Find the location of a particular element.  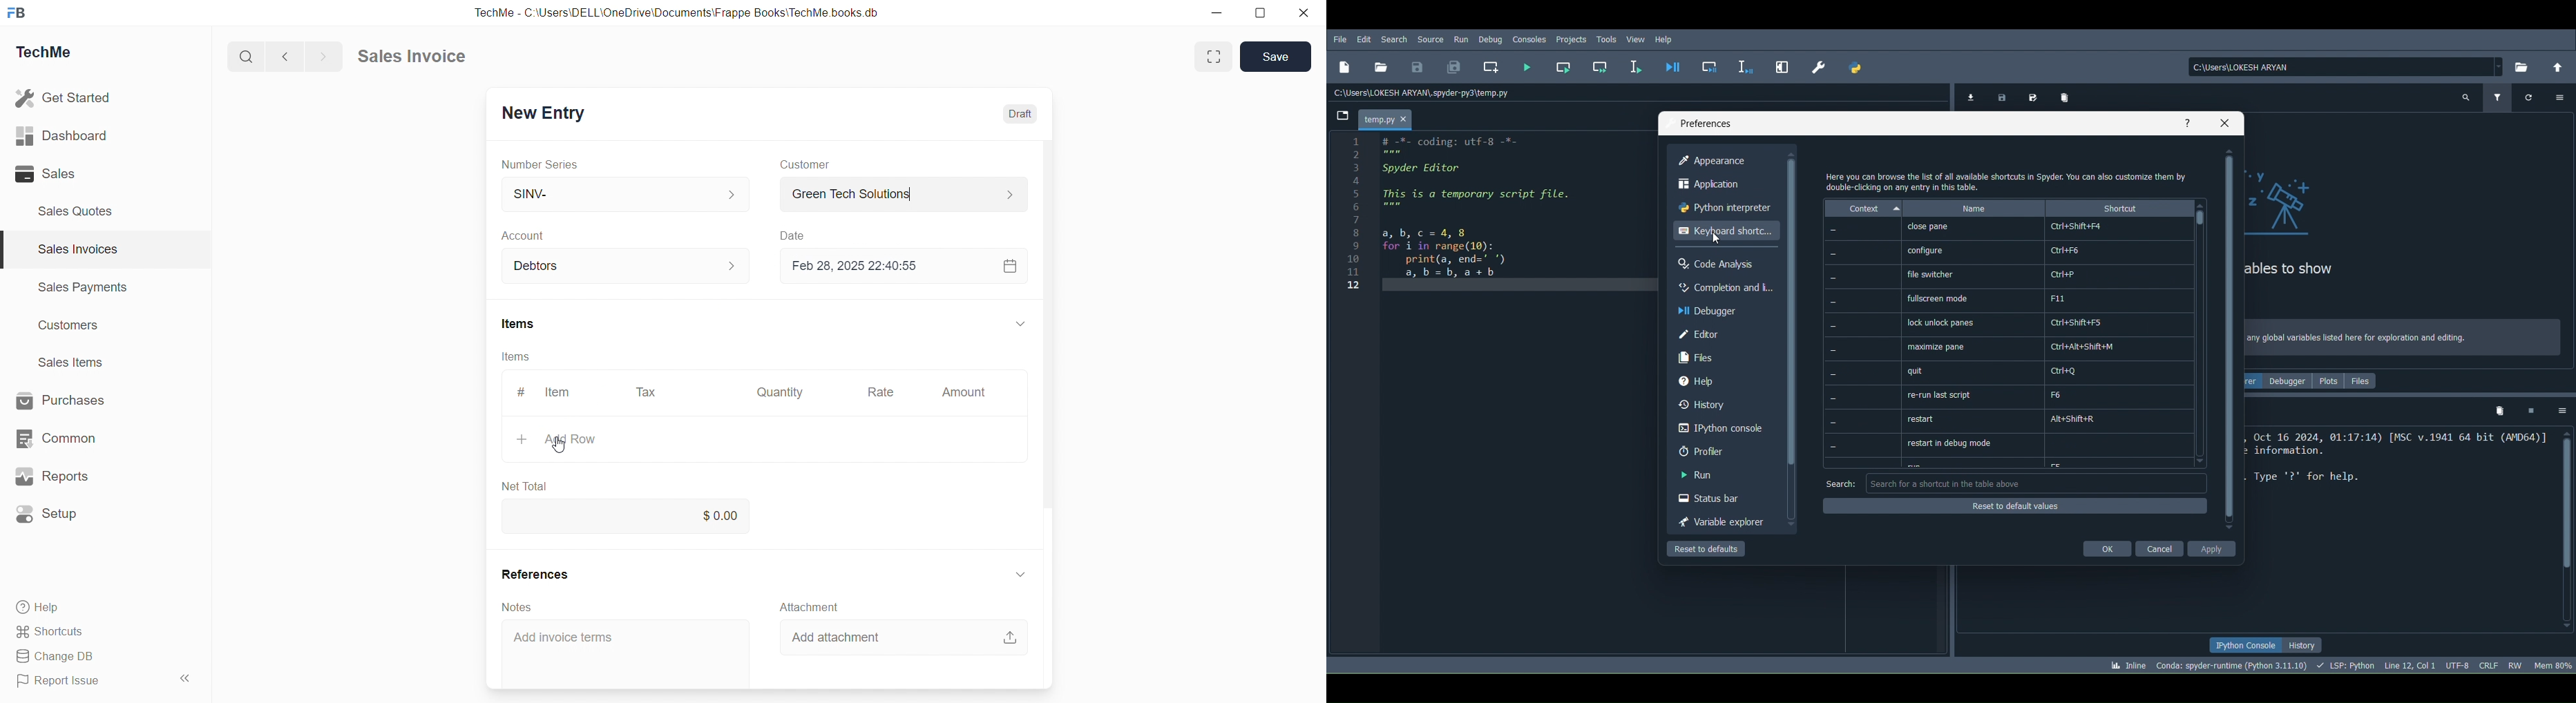

Reset to defaults is located at coordinates (1712, 549).